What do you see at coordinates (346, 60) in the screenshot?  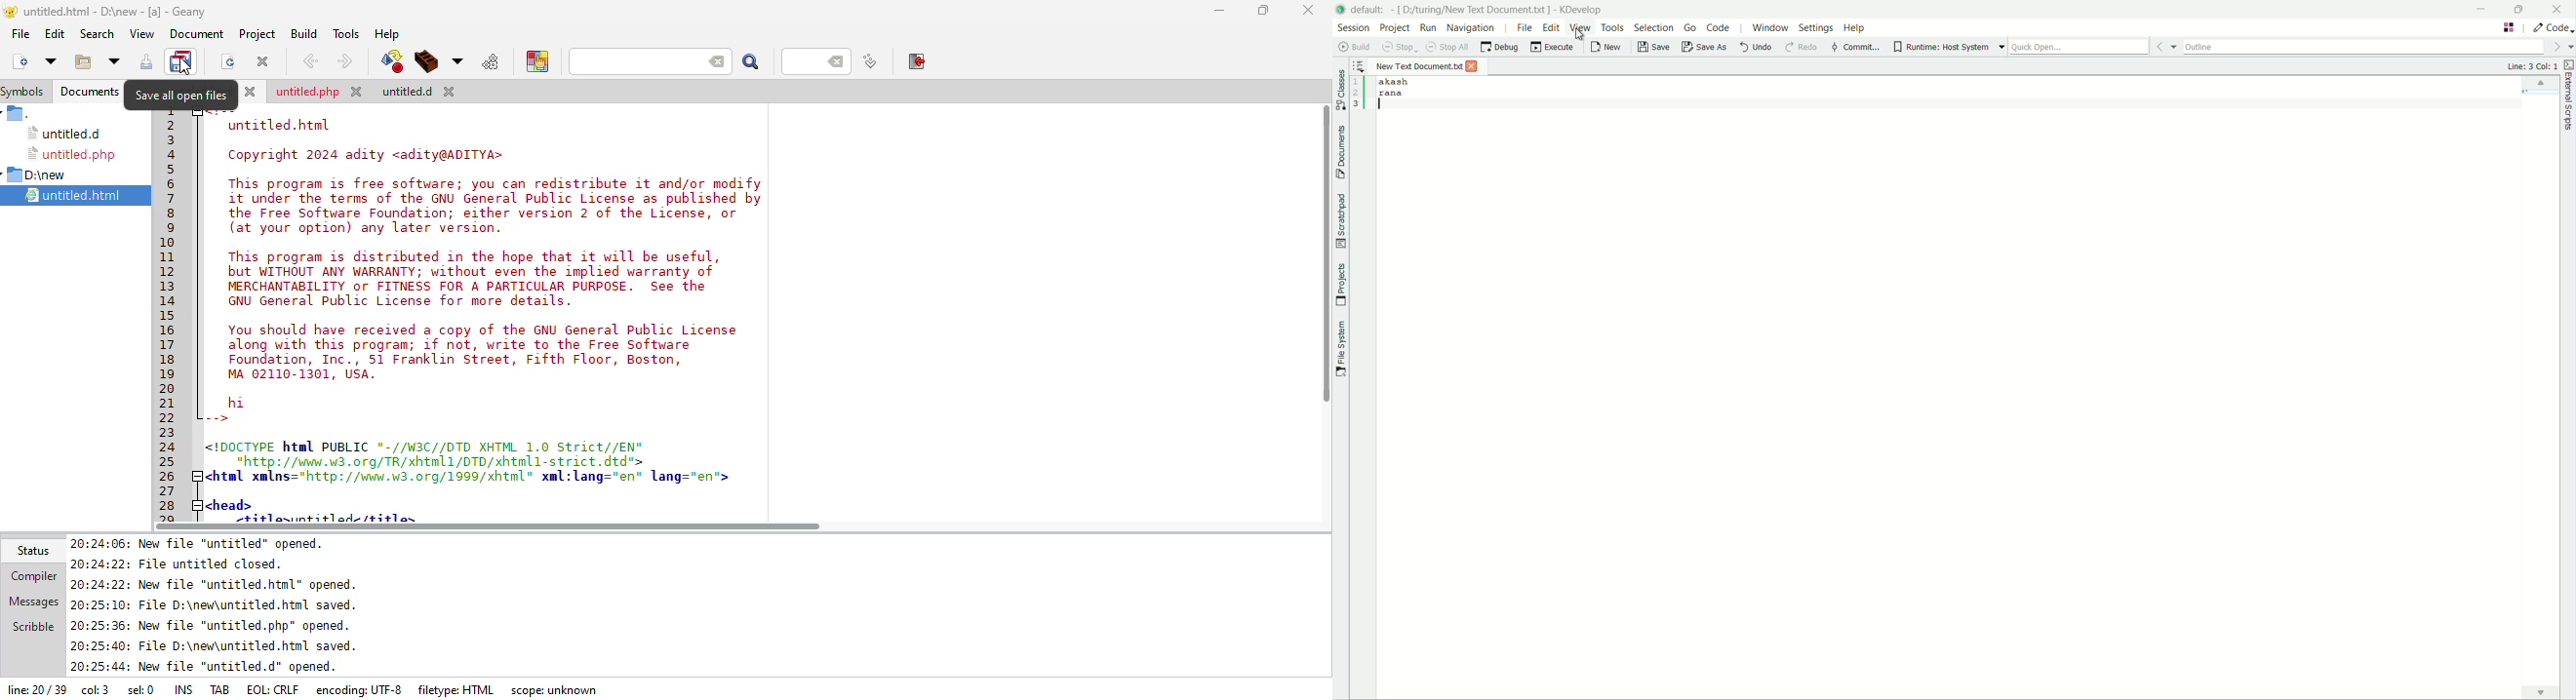 I see `next` at bounding box center [346, 60].